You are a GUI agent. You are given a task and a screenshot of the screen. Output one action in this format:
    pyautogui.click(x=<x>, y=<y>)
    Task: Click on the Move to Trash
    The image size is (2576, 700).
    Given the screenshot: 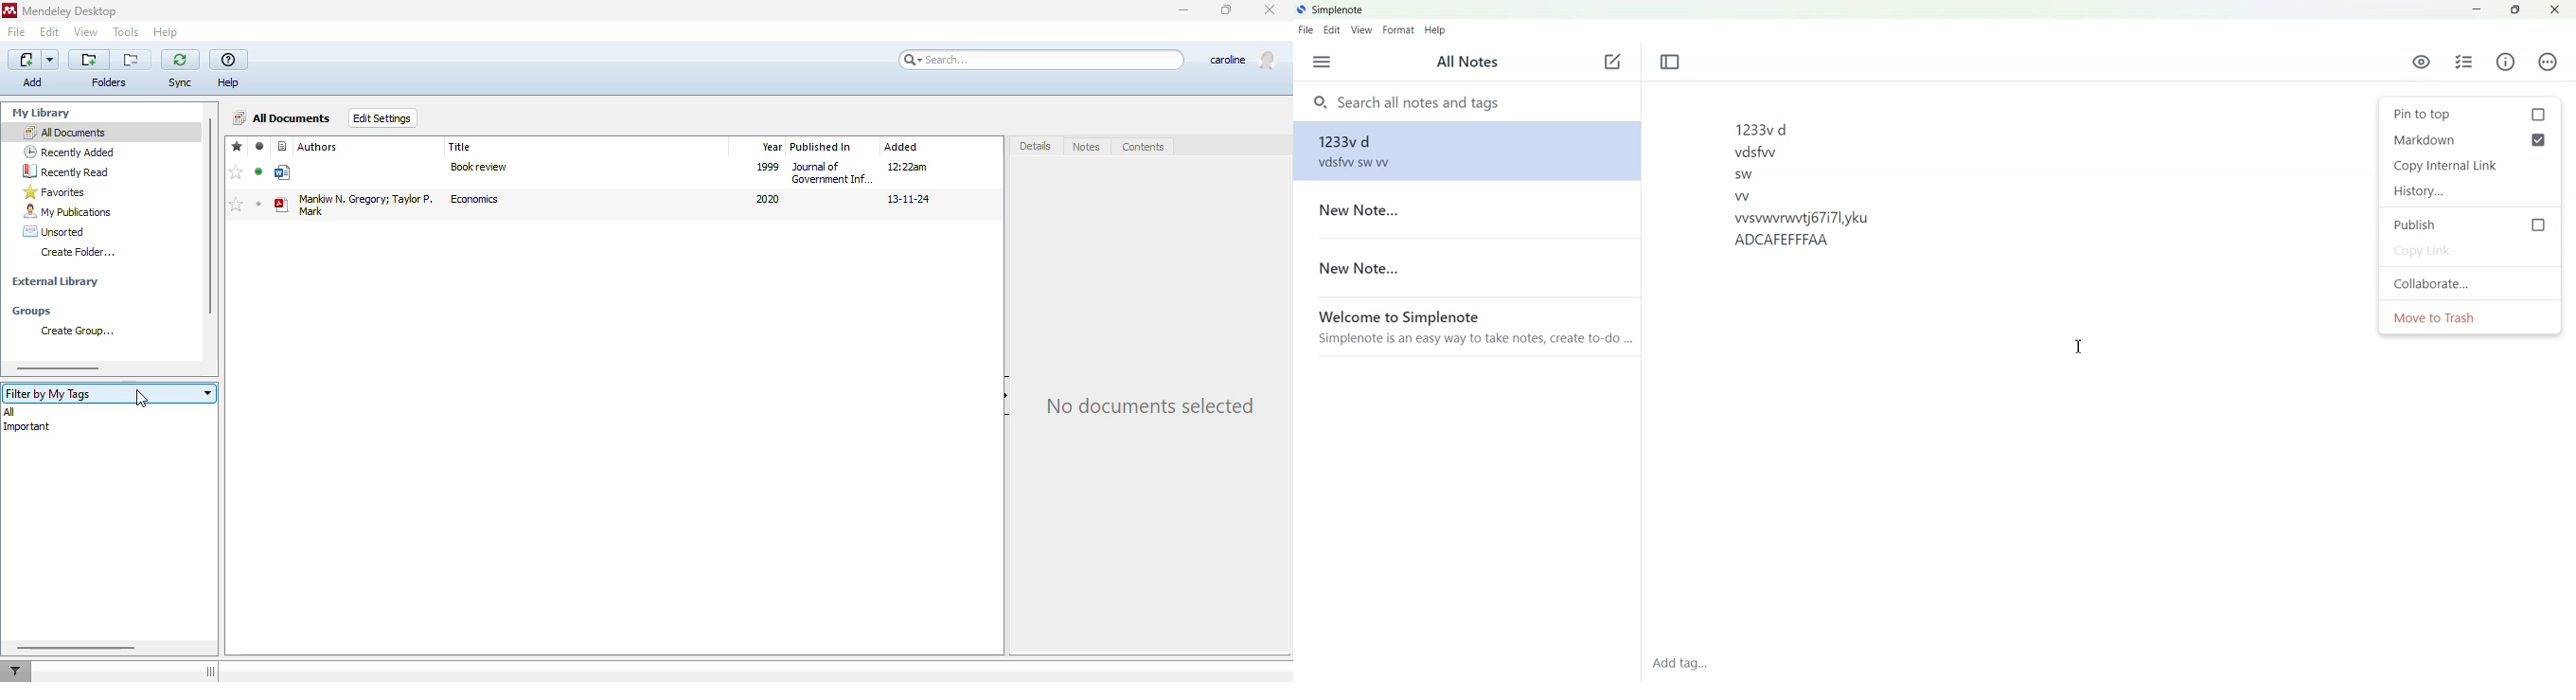 What is the action you would take?
    pyautogui.click(x=2471, y=318)
    